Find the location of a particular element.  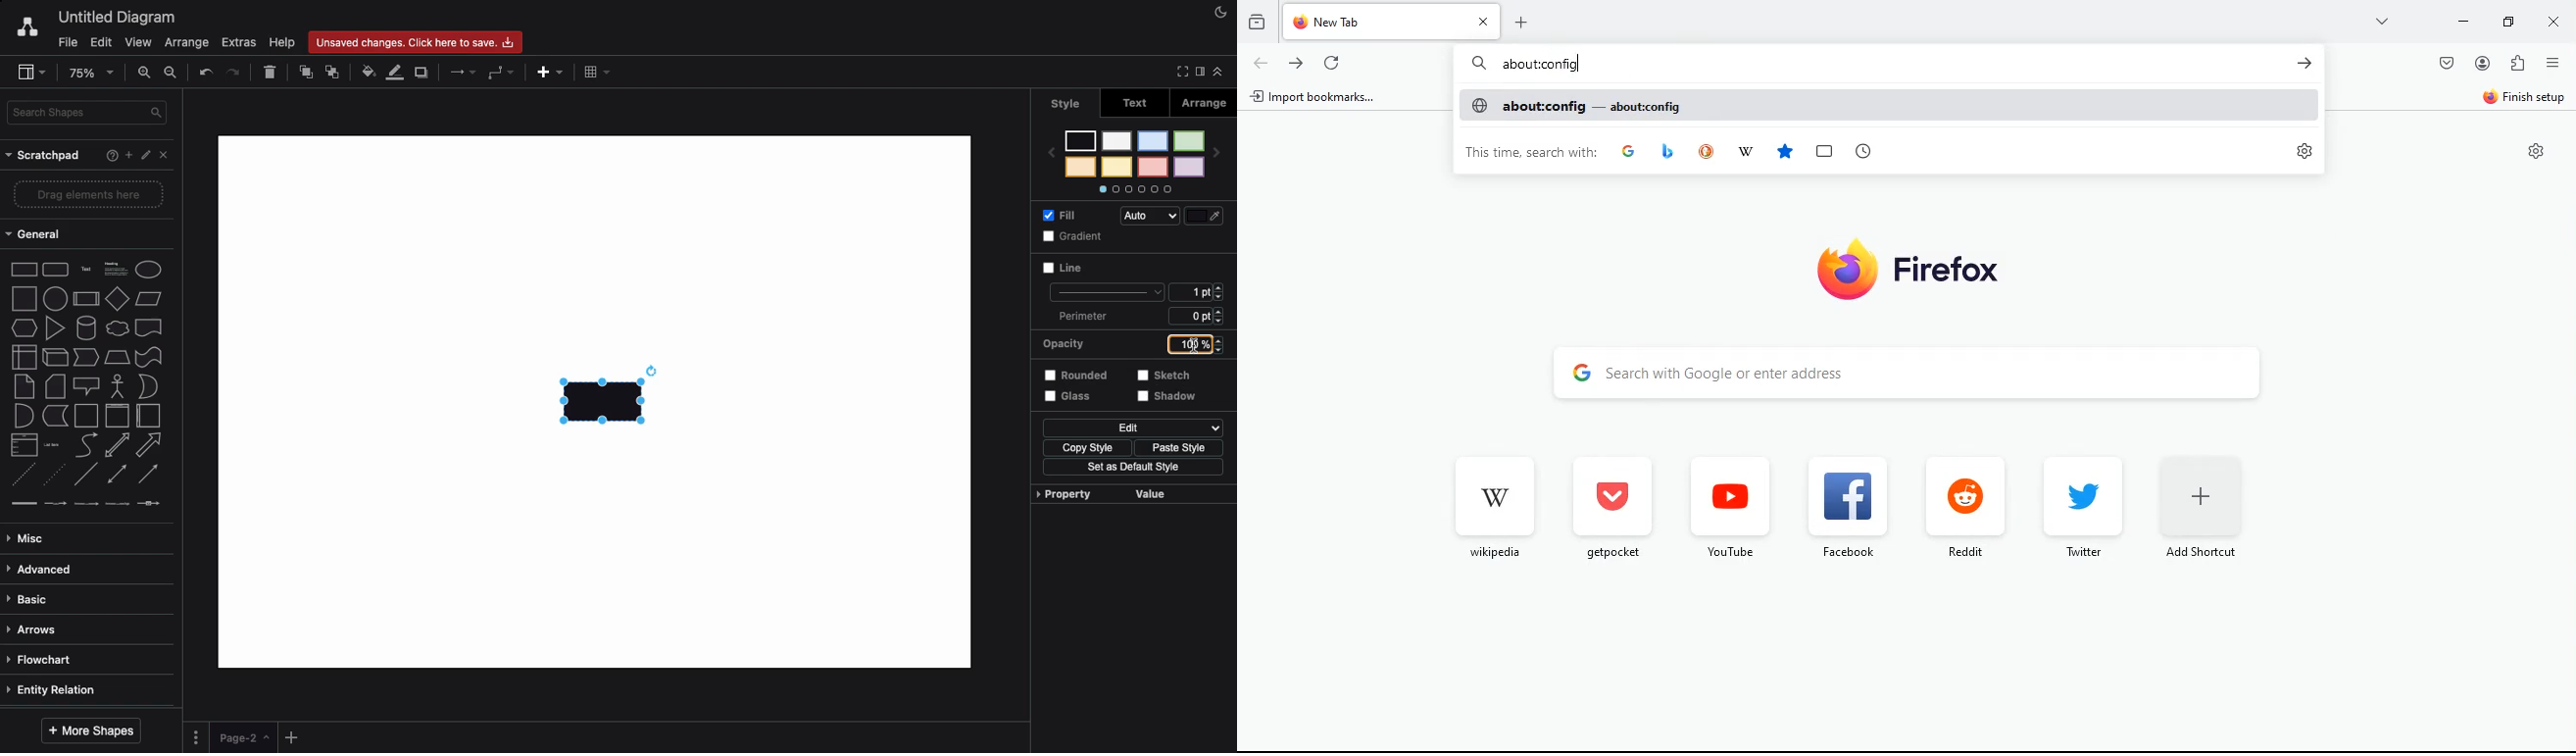

color 3 is located at coordinates (1152, 141).